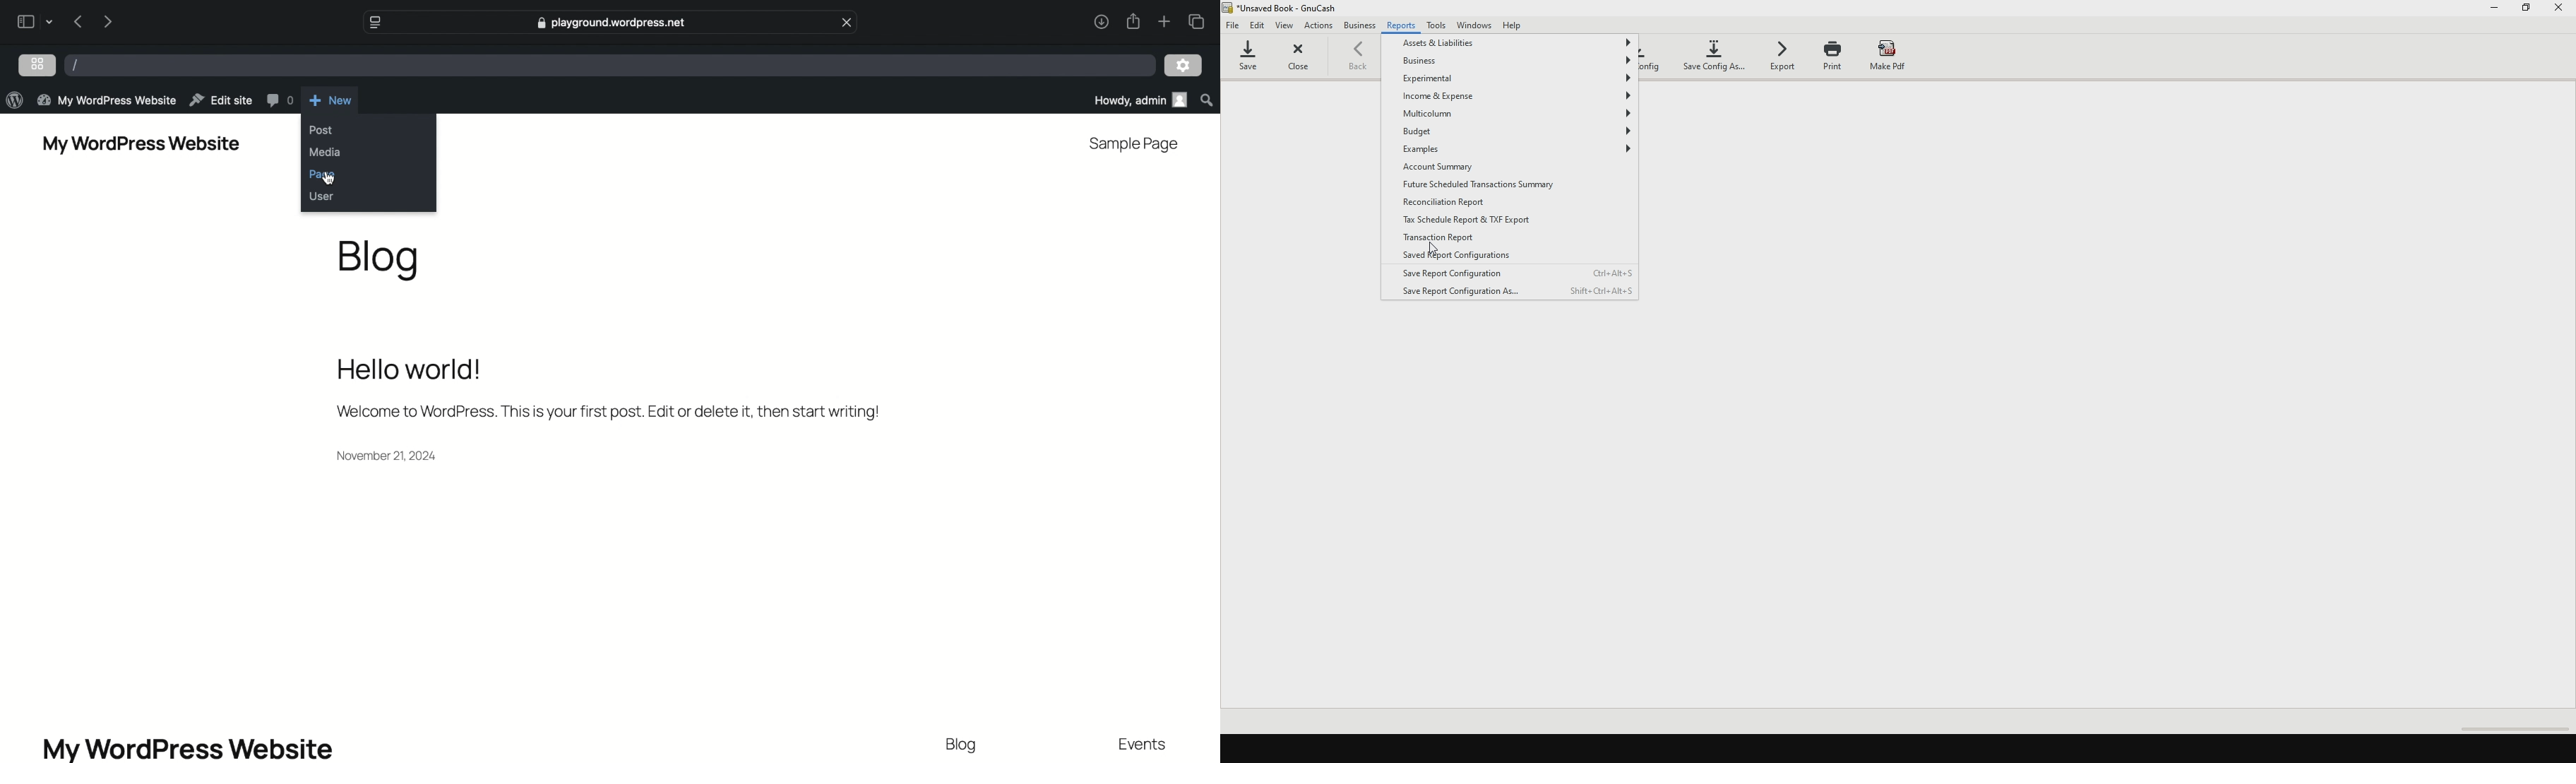  What do you see at coordinates (220, 100) in the screenshot?
I see `edit site` at bounding box center [220, 100].